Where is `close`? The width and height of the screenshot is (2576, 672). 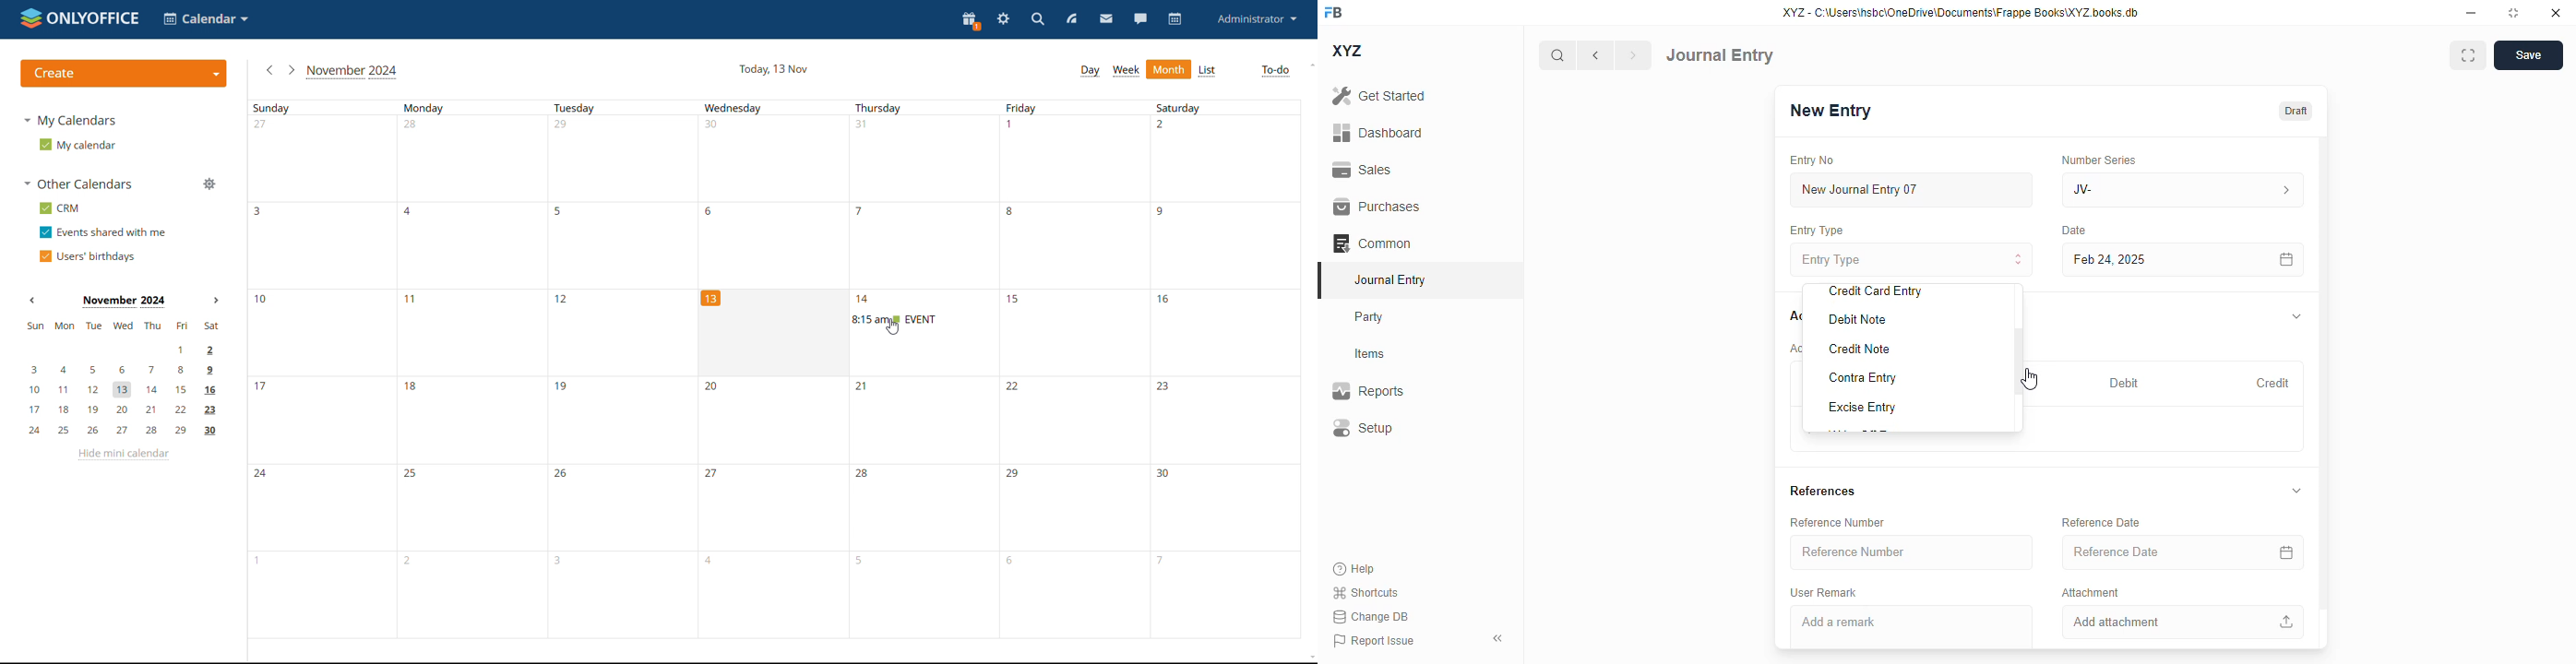
close is located at coordinates (2556, 13).